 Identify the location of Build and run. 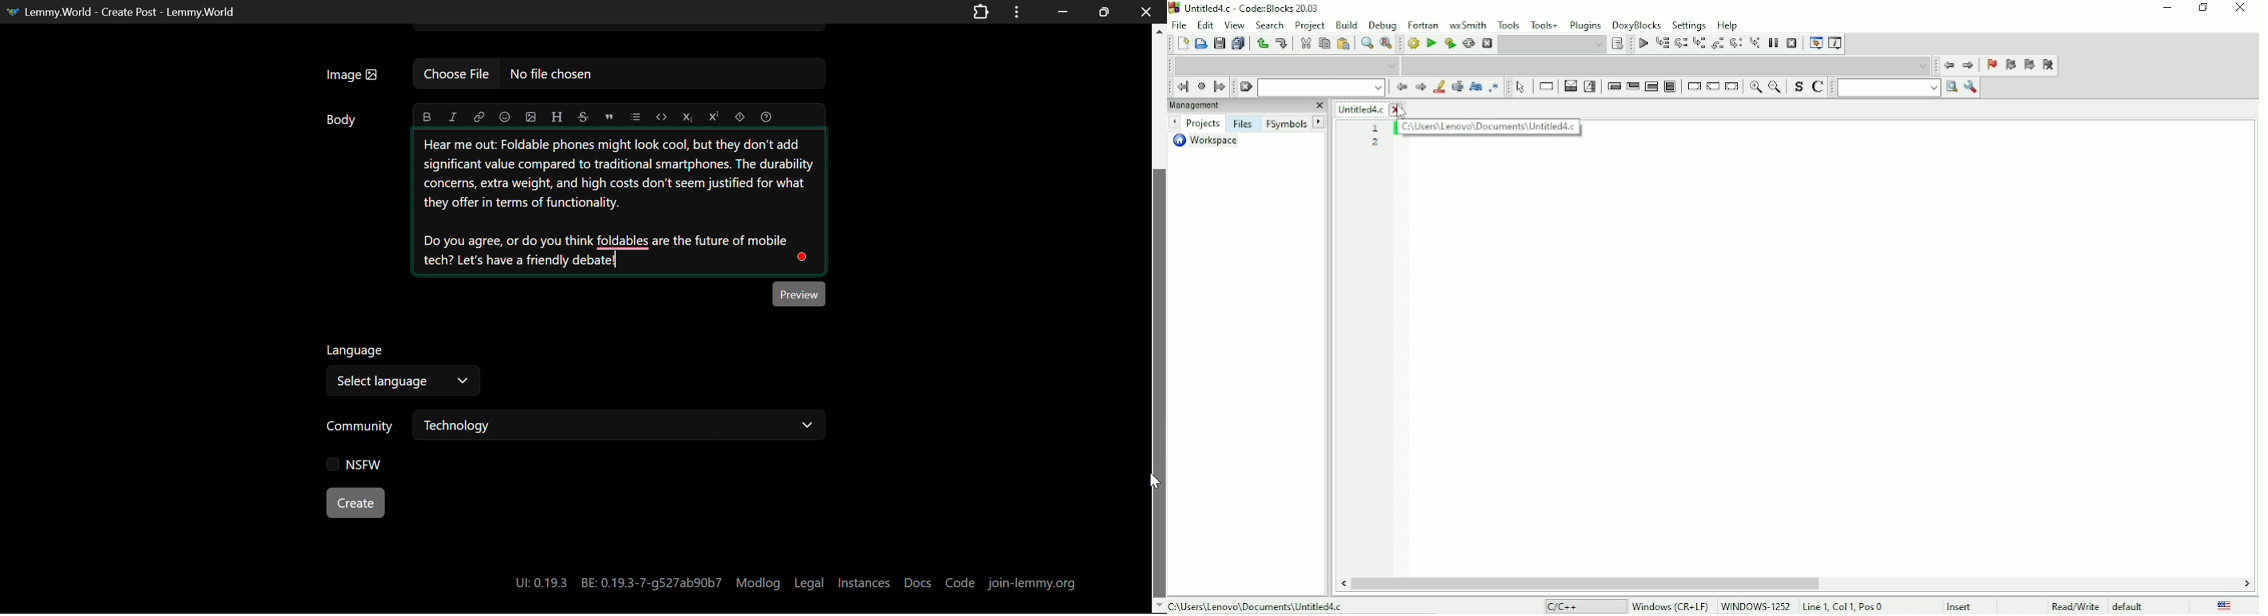
(1449, 43).